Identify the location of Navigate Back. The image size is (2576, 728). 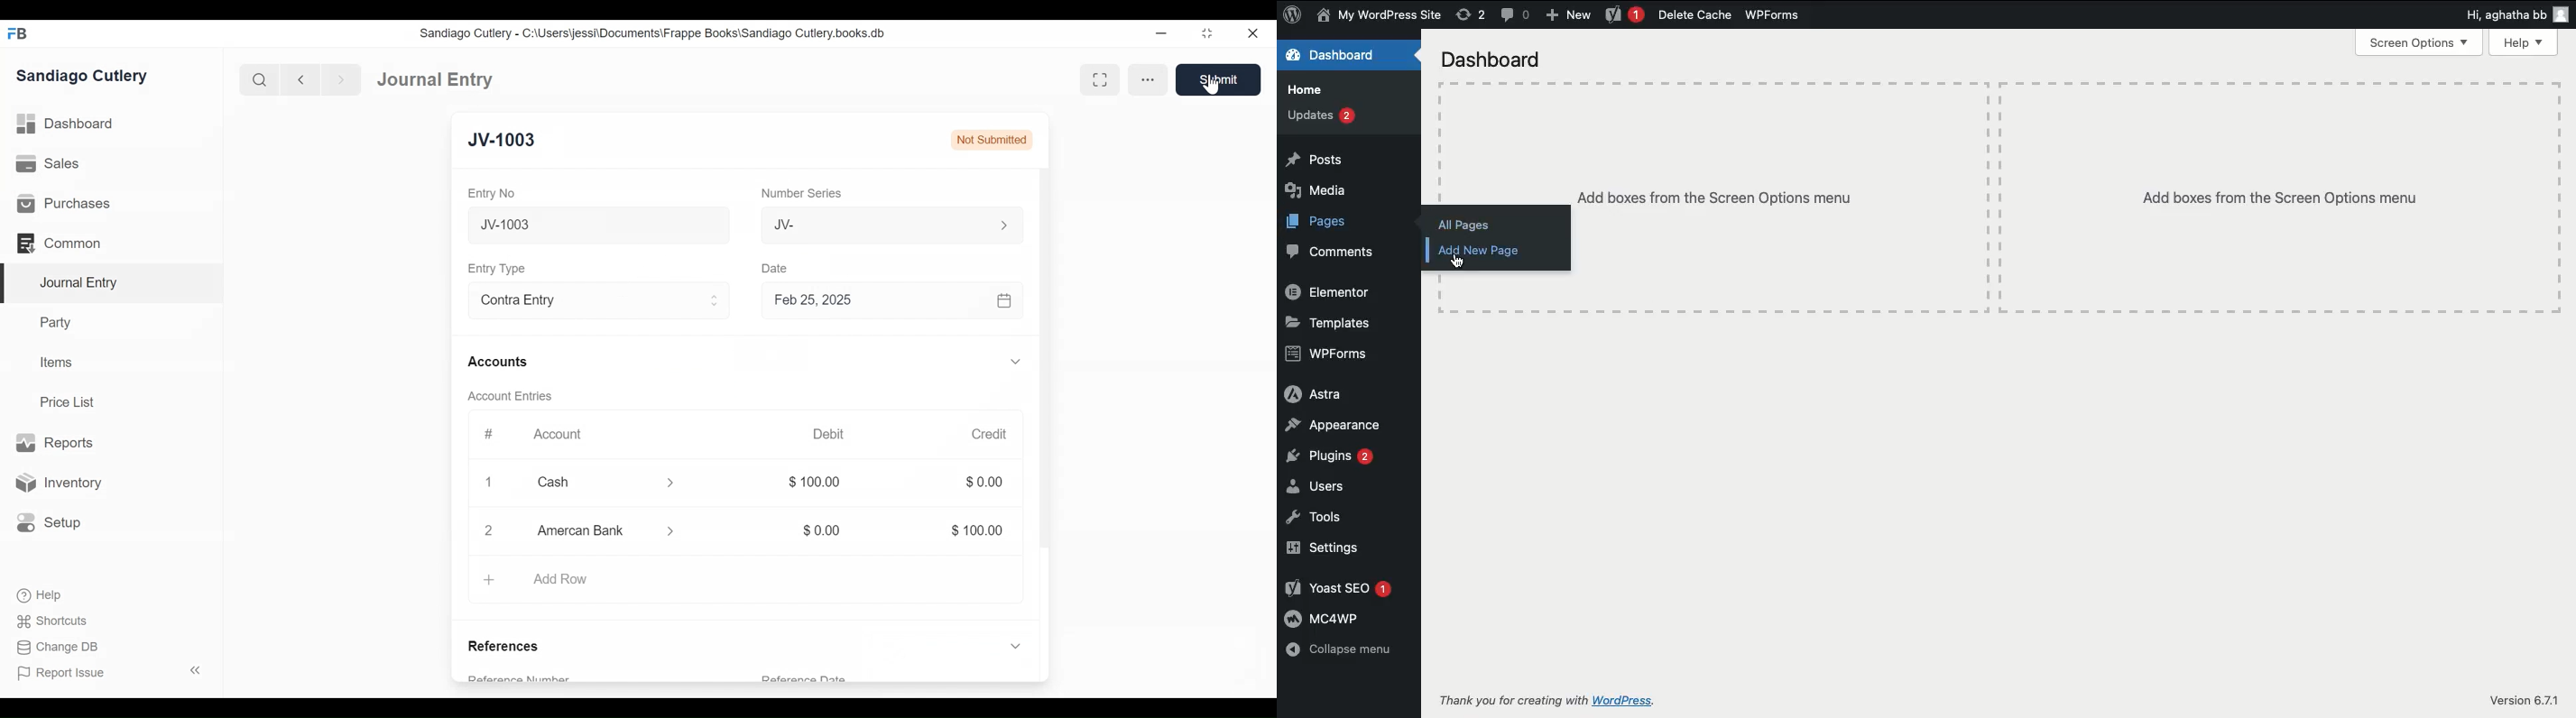
(301, 80).